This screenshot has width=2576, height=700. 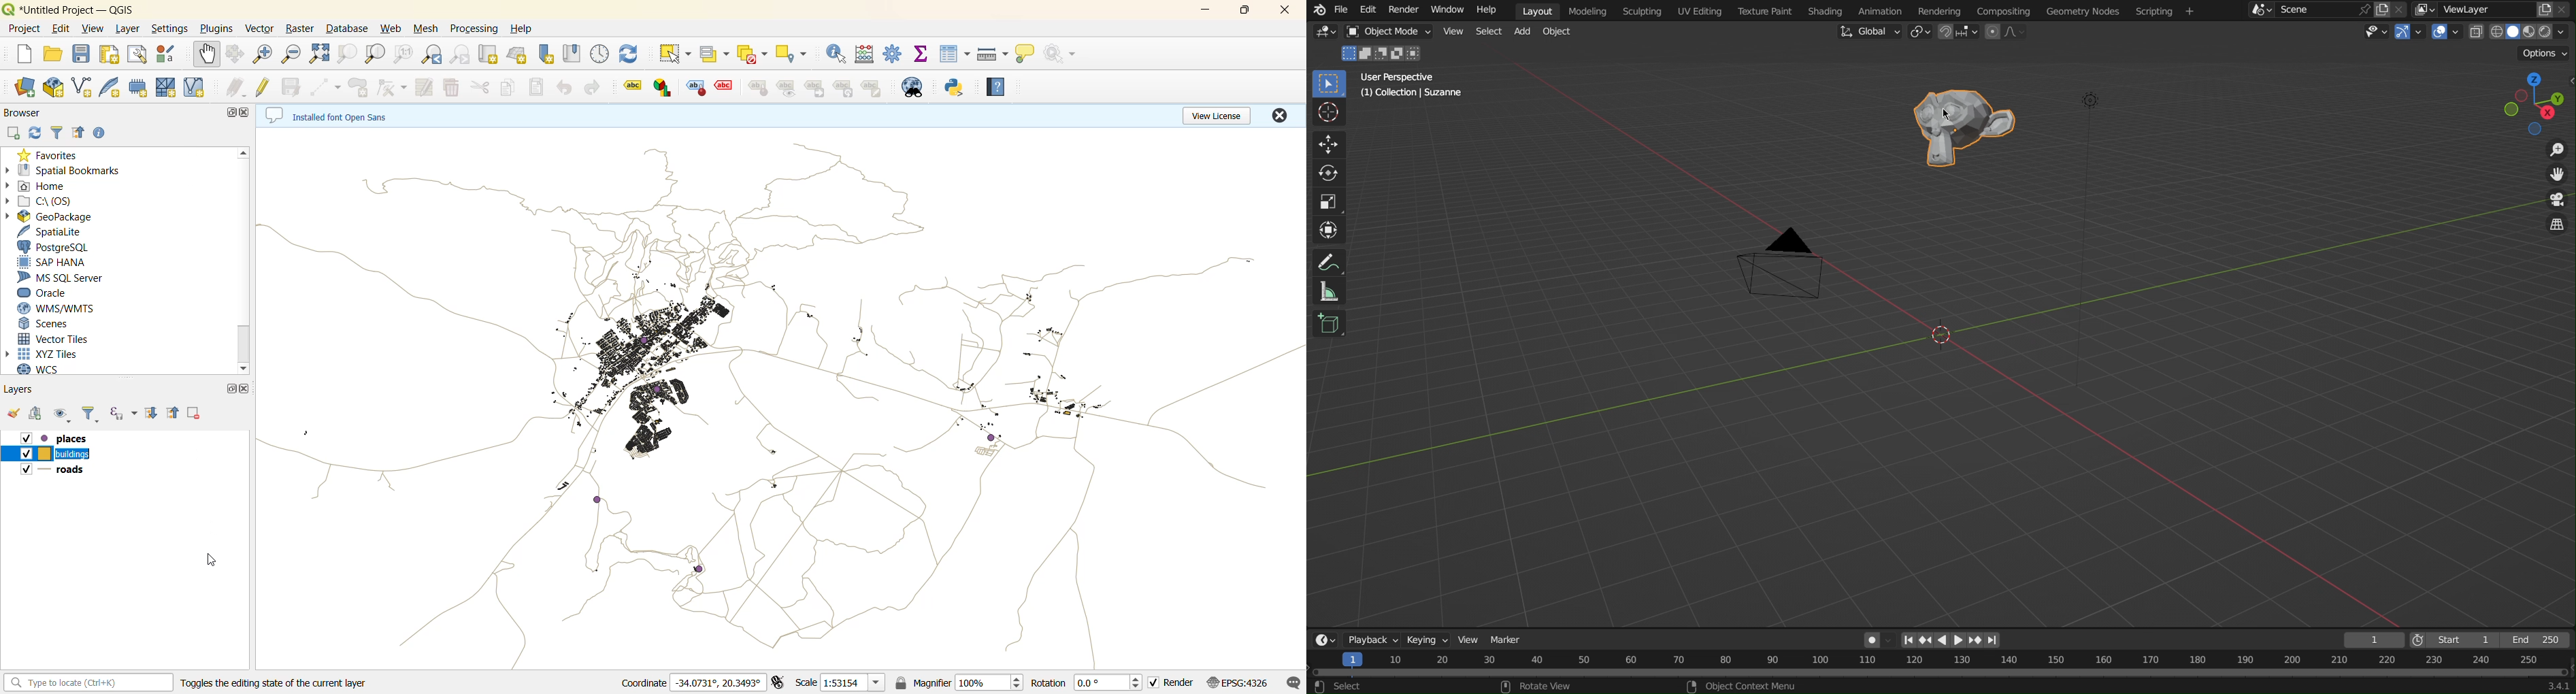 What do you see at coordinates (1063, 55) in the screenshot?
I see `no action` at bounding box center [1063, 55].